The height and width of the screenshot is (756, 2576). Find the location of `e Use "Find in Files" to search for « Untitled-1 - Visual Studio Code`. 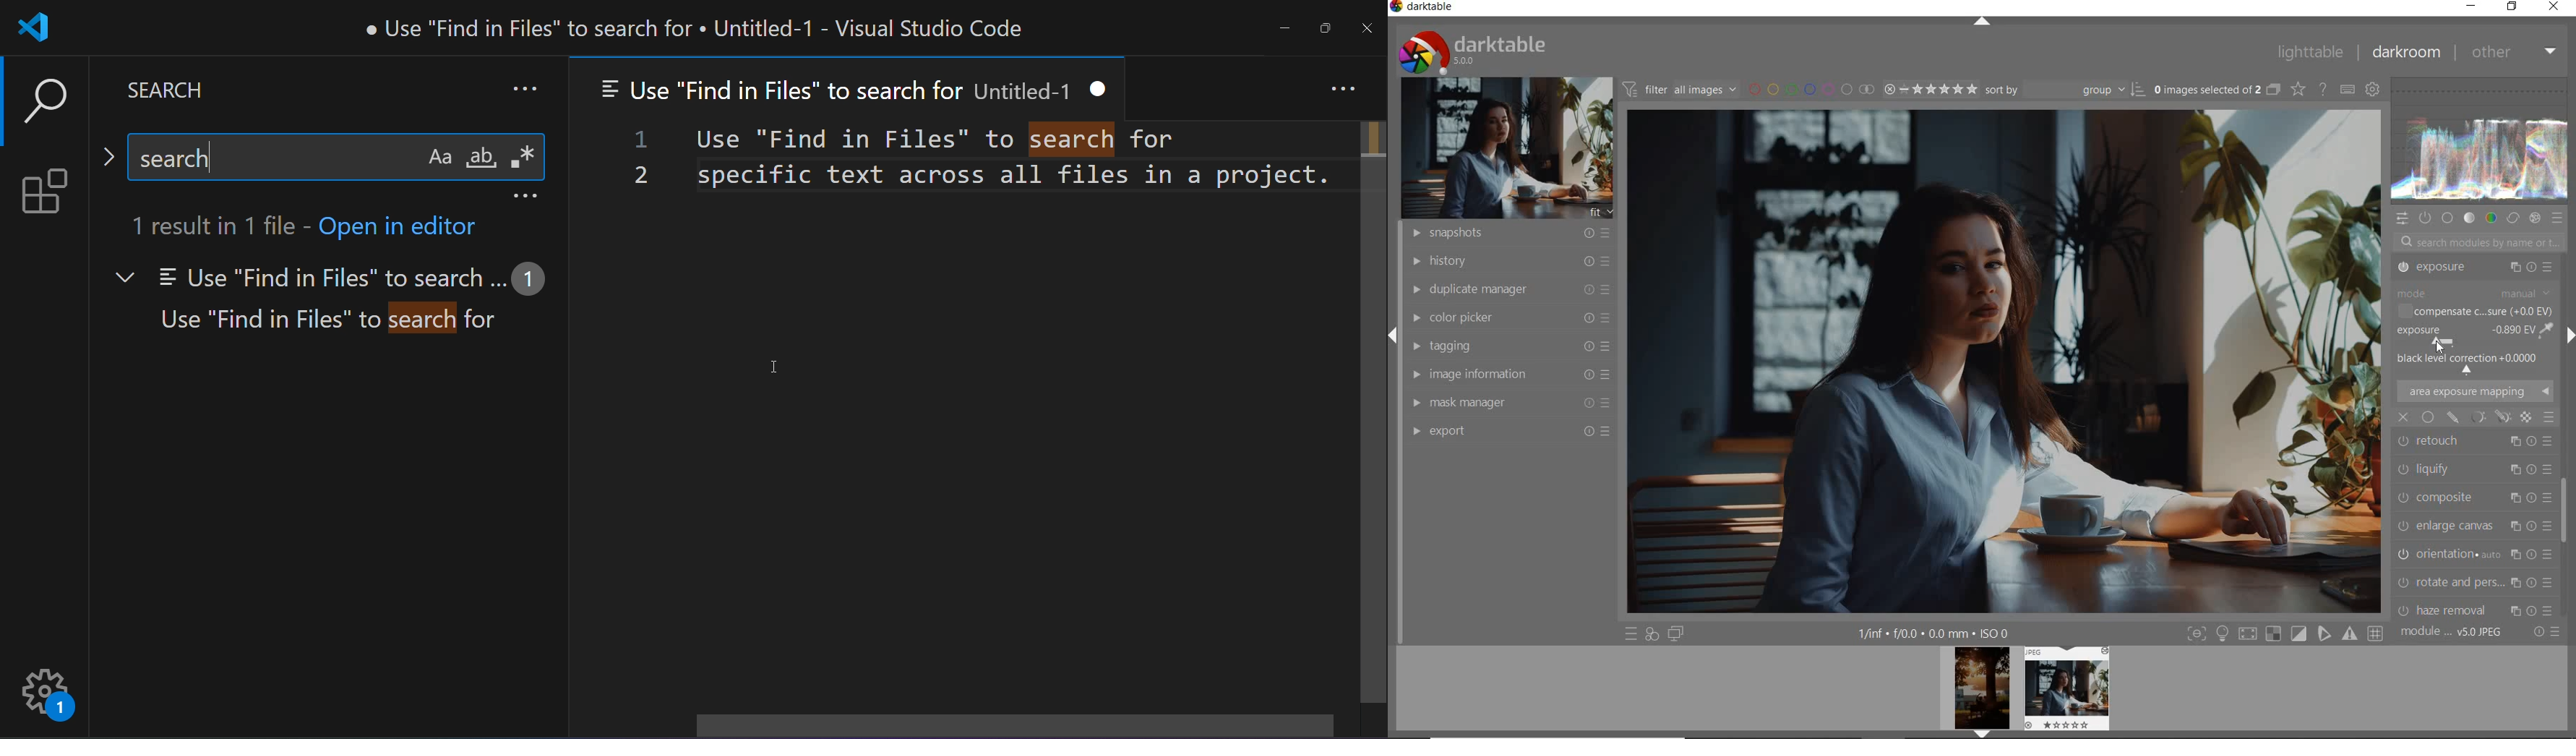

e Use "Find in Files" to search for « Untitled-1 - Visual Studio Code is located at coordinates (690, 24).